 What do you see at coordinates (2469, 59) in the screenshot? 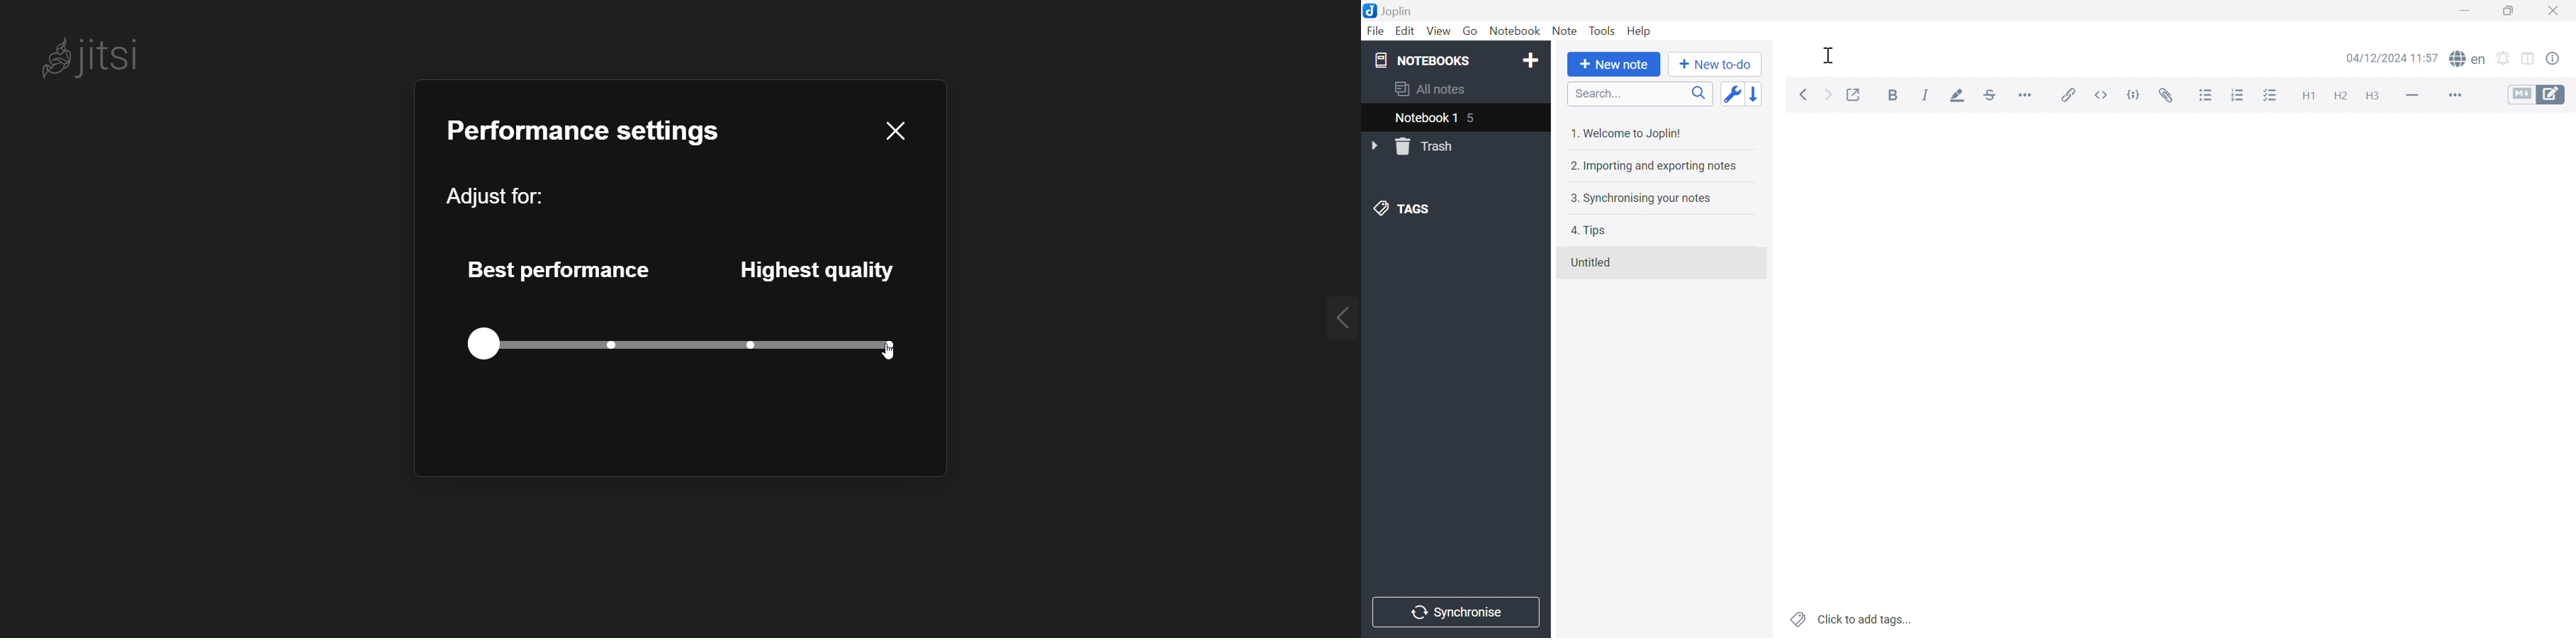
I see `Spell checker` at bounding box center [2469, 59].